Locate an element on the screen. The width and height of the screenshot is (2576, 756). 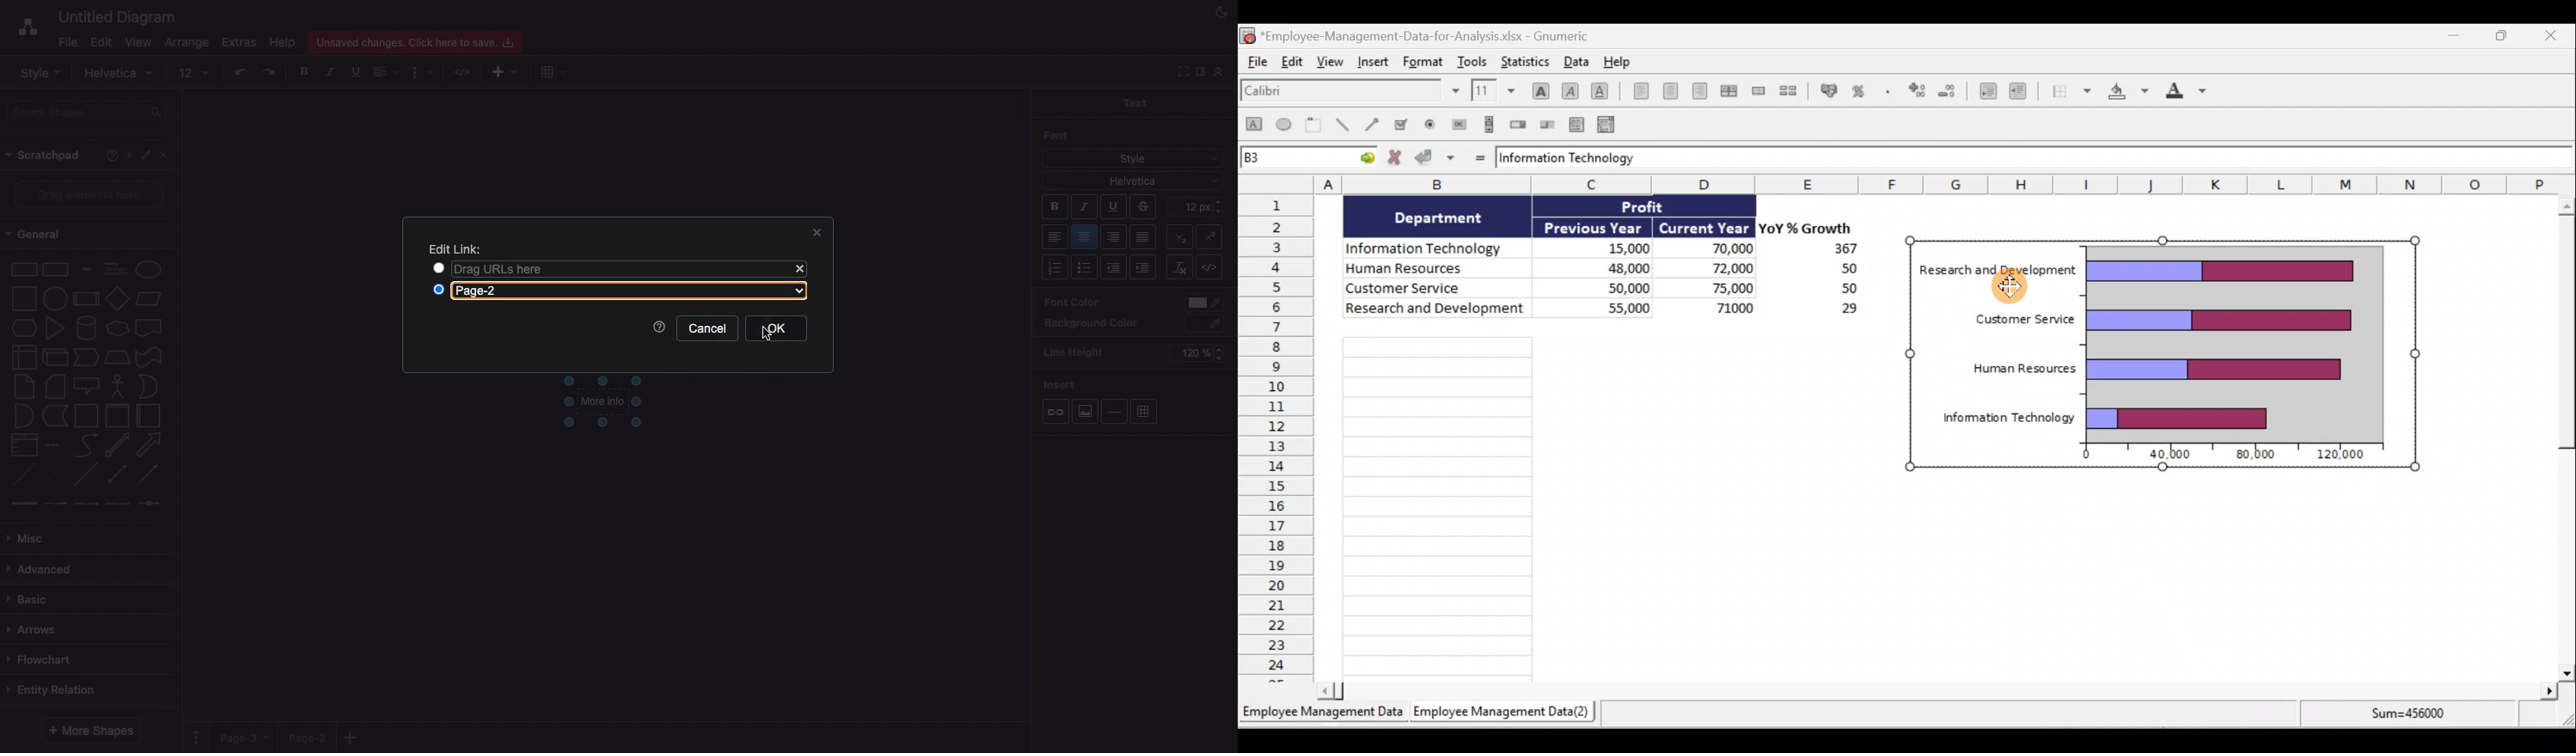
Tools is located at coordinates (1473, 59).